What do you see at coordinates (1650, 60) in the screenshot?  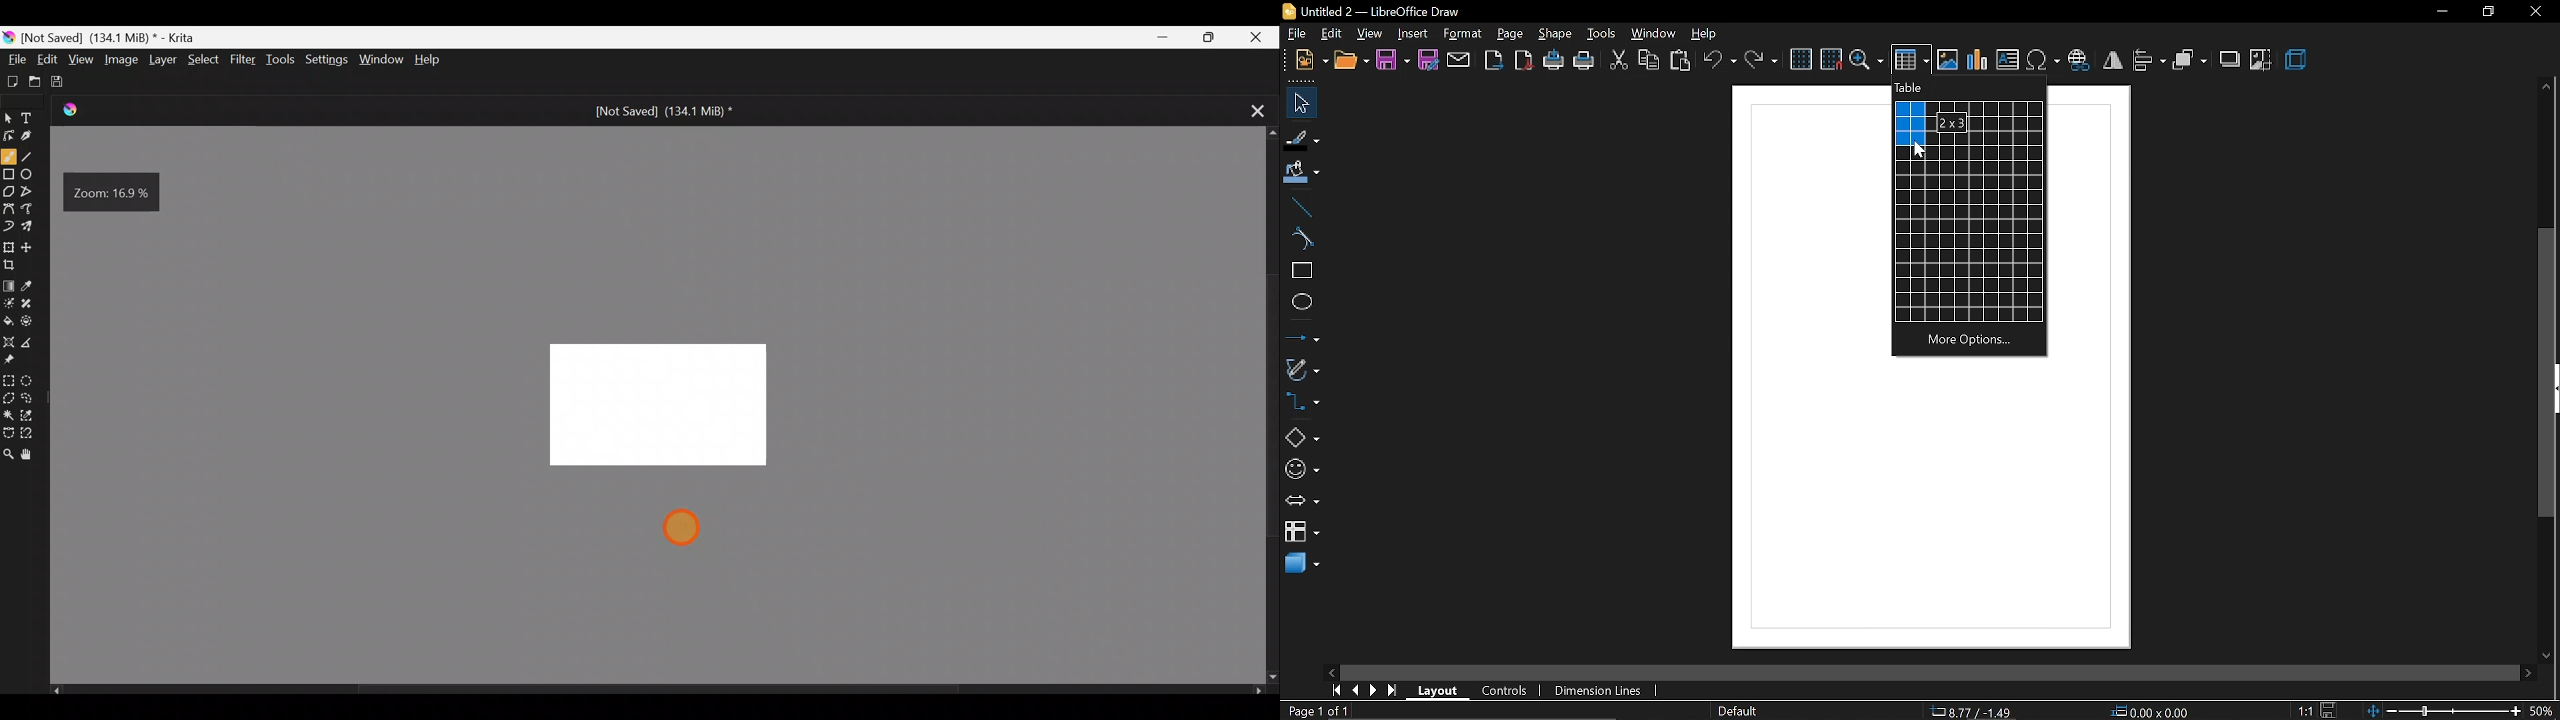 I see `copy` at bounding box center [1650, 60].